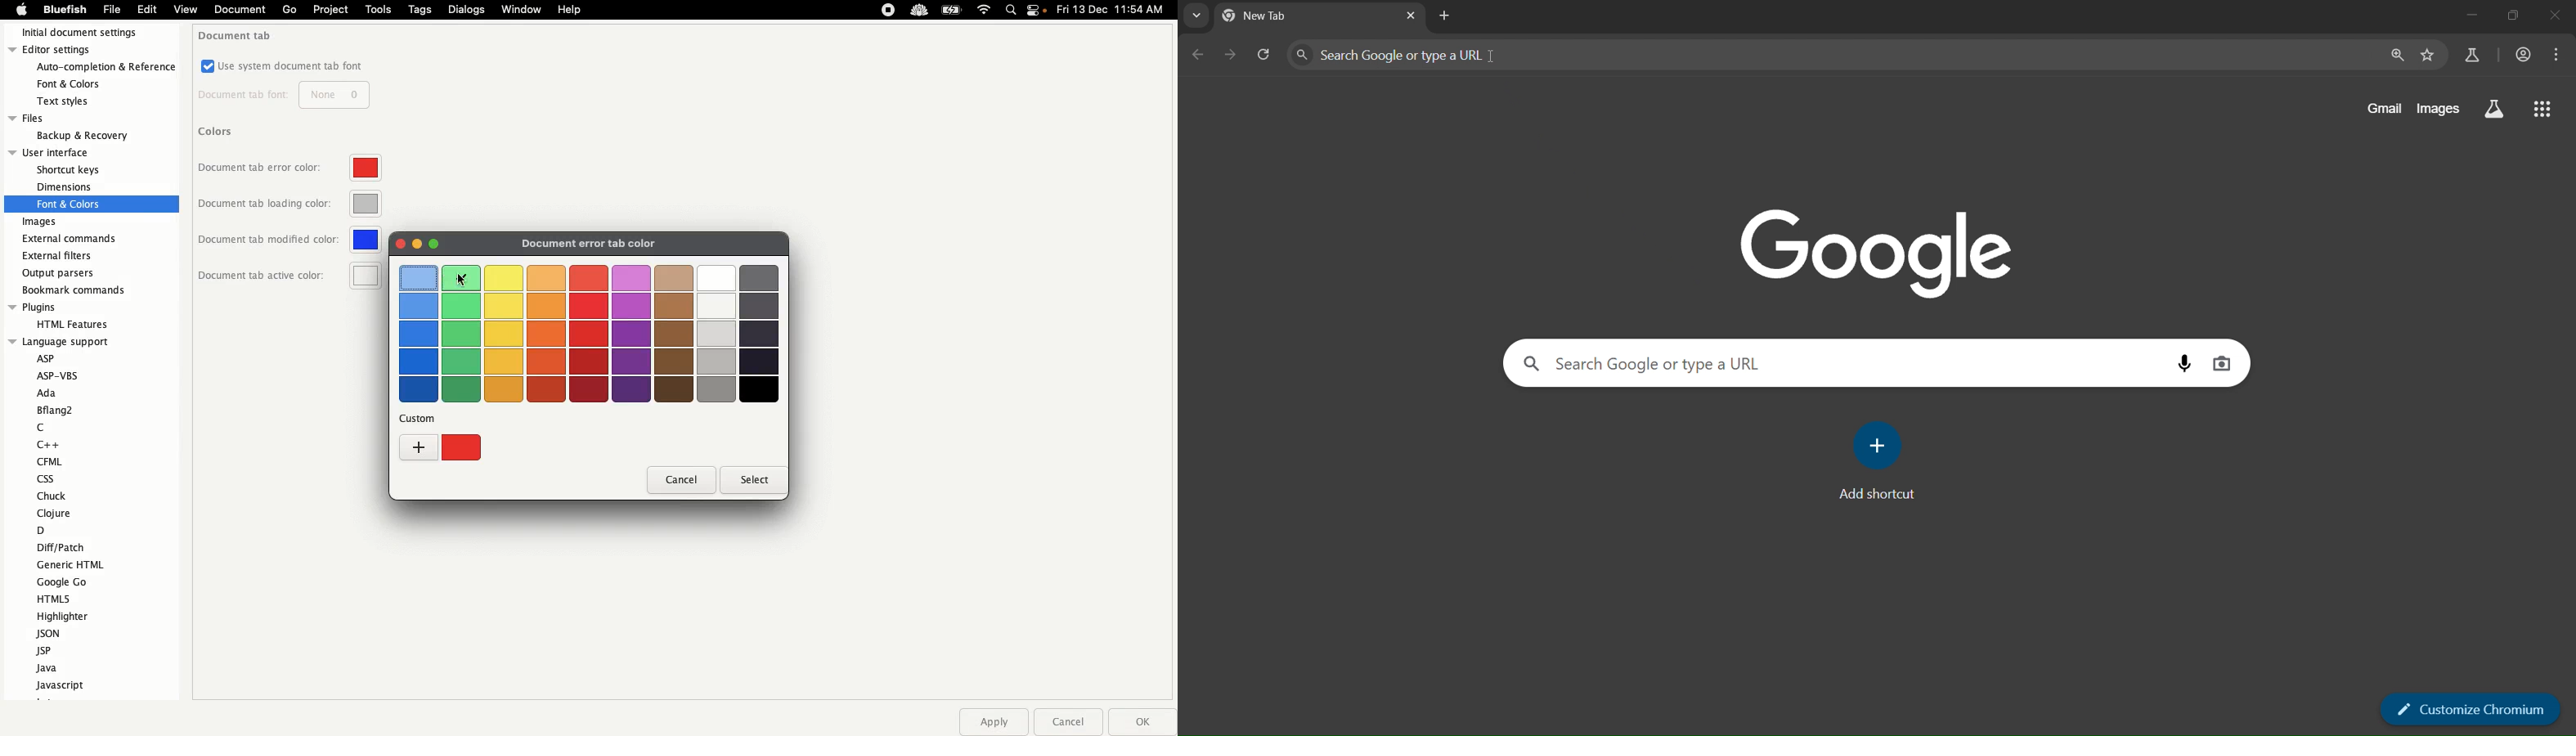 This screenshot has height=756, width=2576. I want to click on Notification, so click(1038, 11).